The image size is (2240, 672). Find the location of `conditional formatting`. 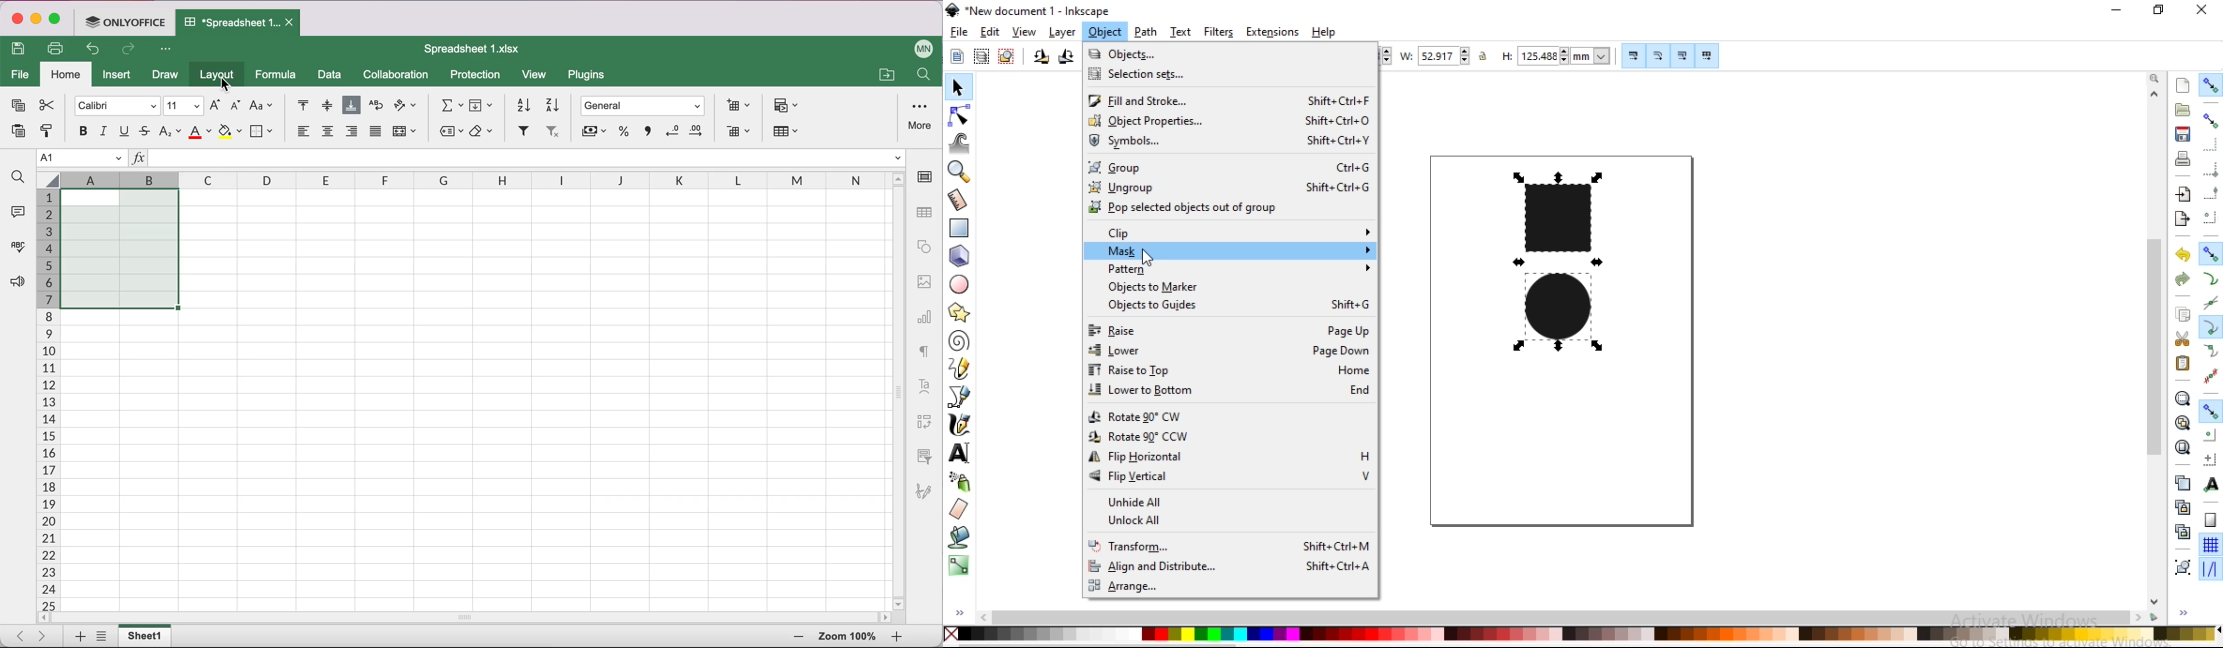

conditional formatting is located at coordinates (788, 106).